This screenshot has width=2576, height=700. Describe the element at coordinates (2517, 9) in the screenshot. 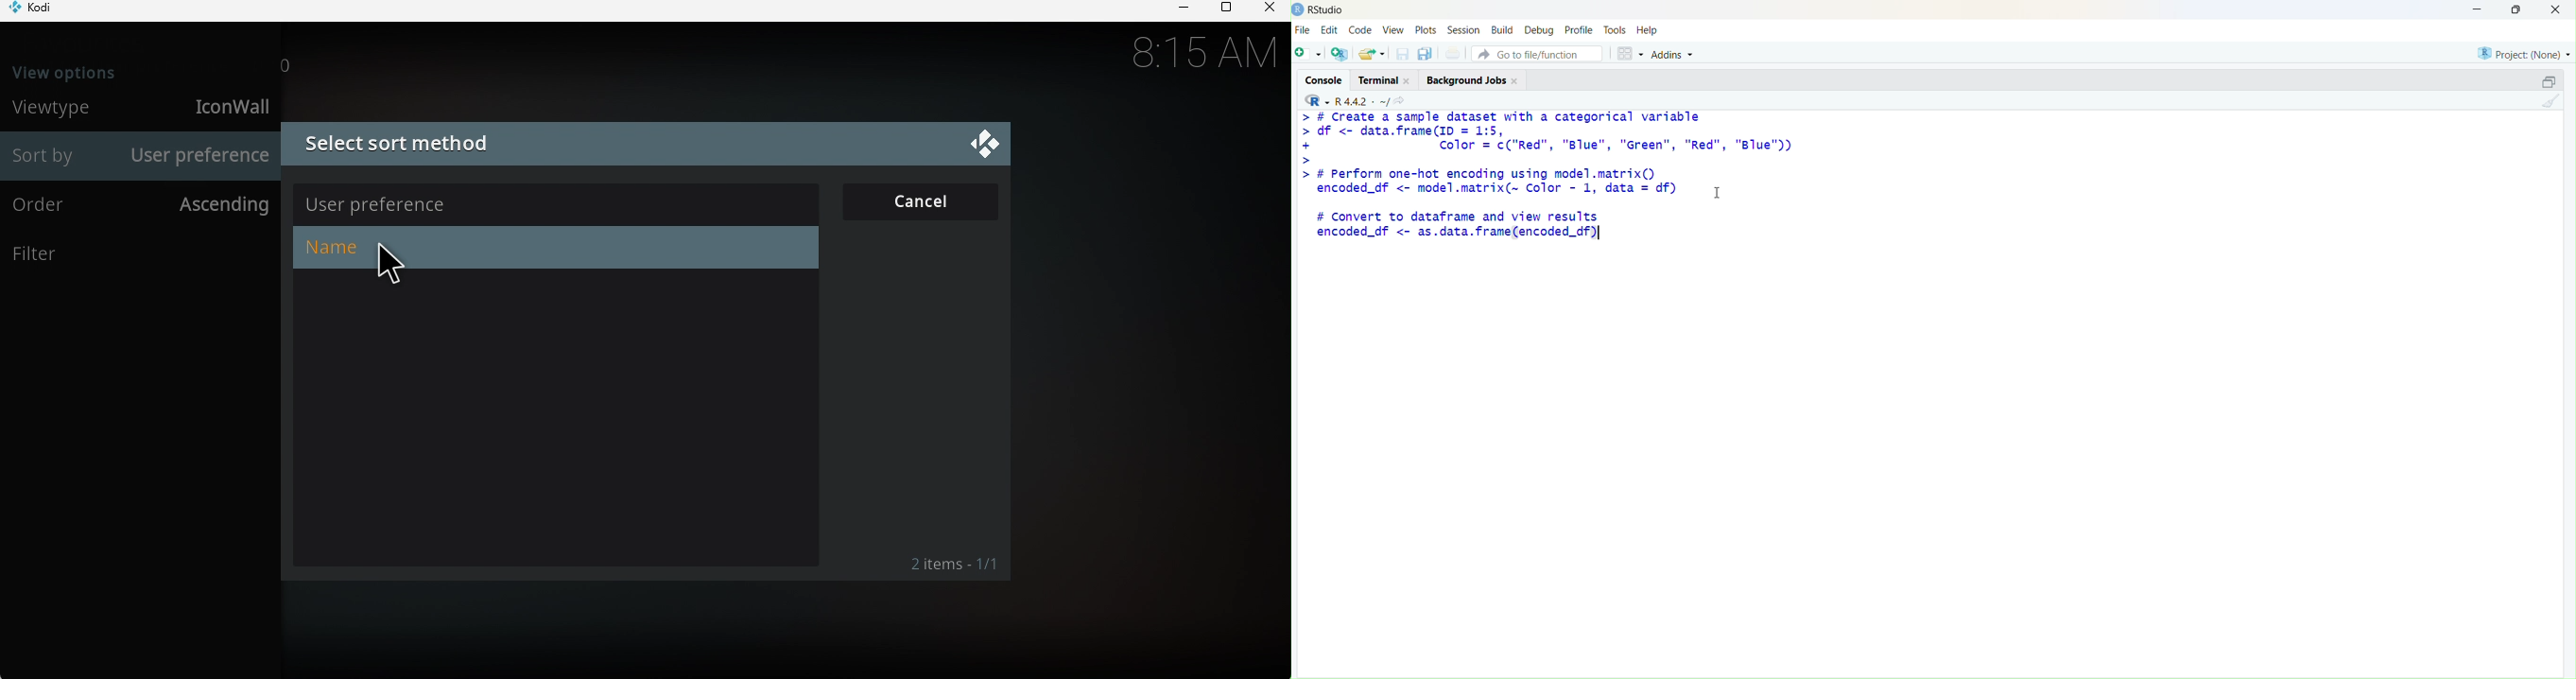

I see `maximise` at that location.